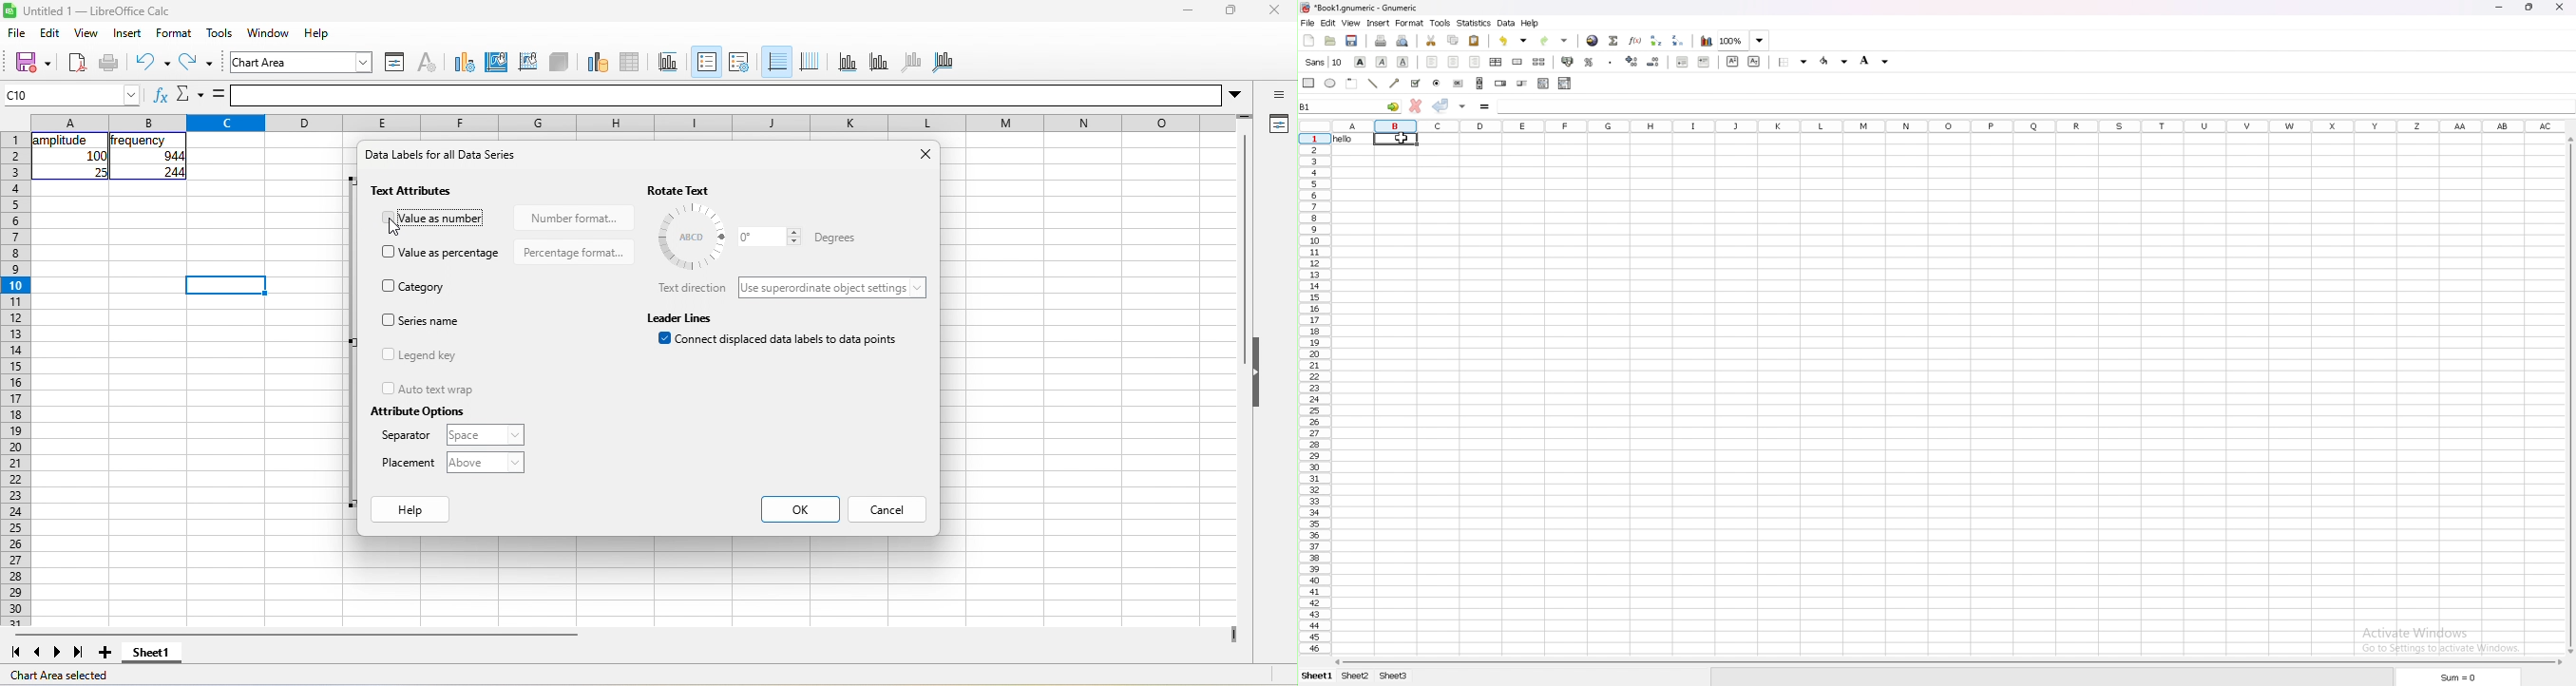  Describe the element at coordinates (156, 656) in the screenshot. I see `sheet1` at that location.